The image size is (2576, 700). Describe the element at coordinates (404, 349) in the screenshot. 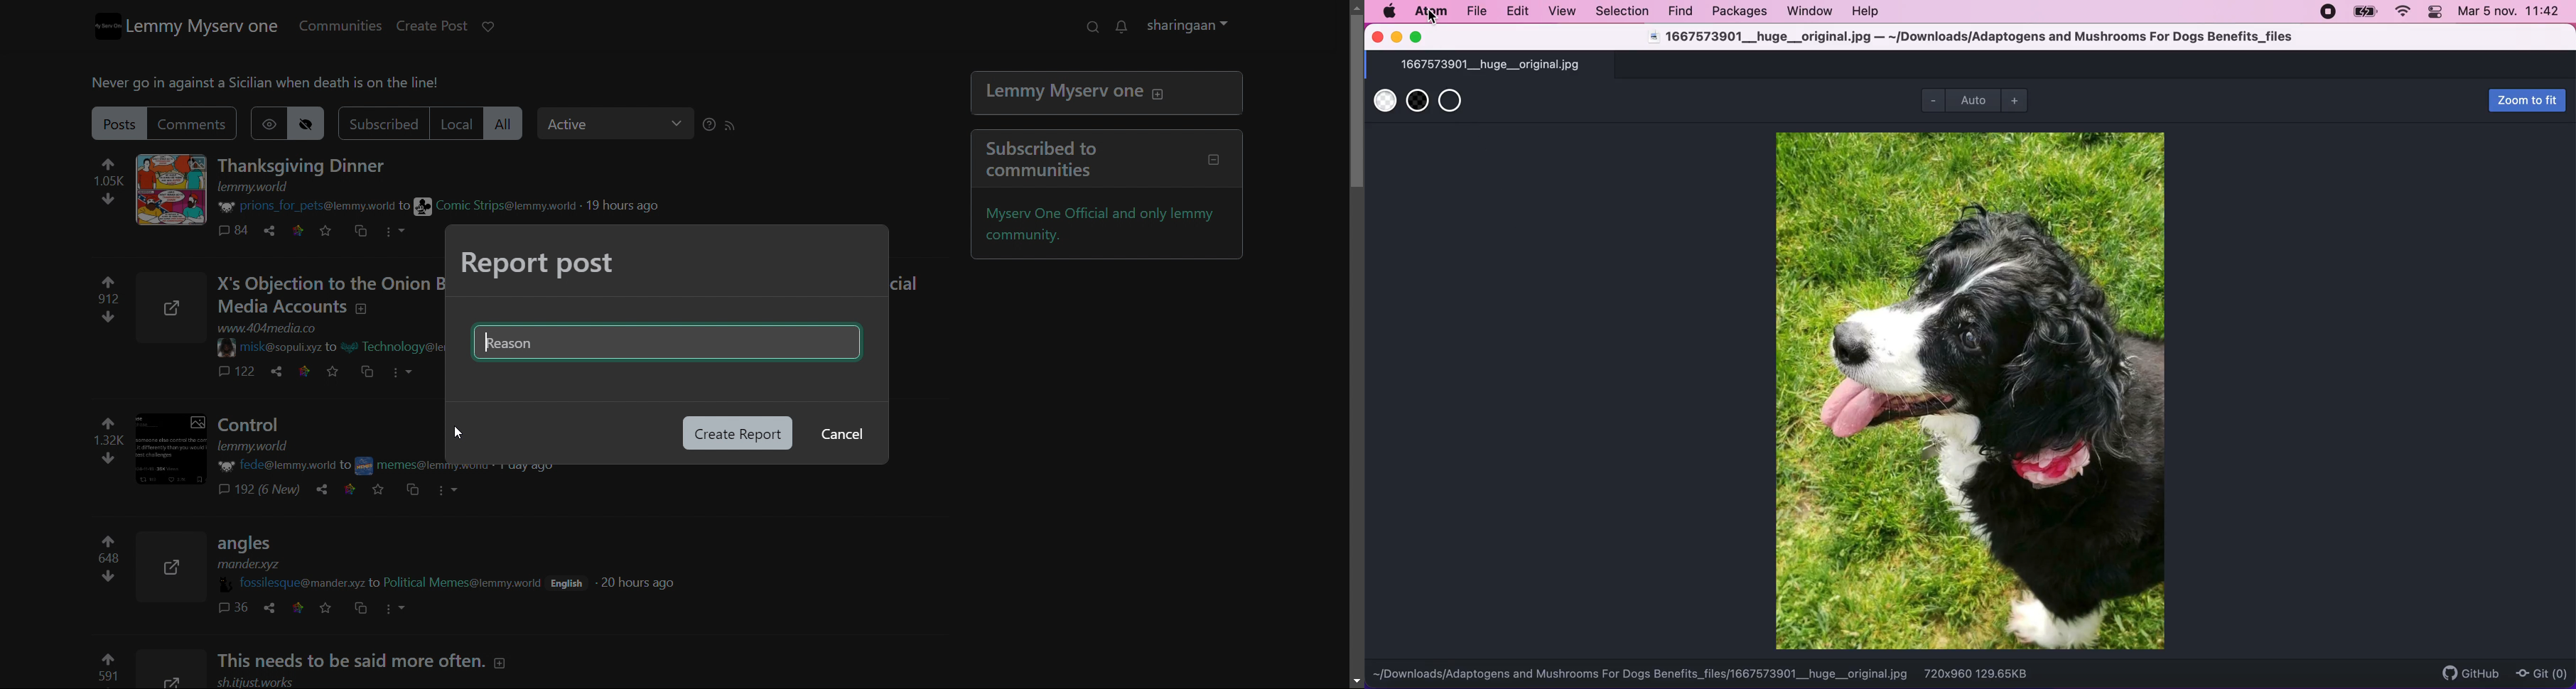

I see `Community` at that location.